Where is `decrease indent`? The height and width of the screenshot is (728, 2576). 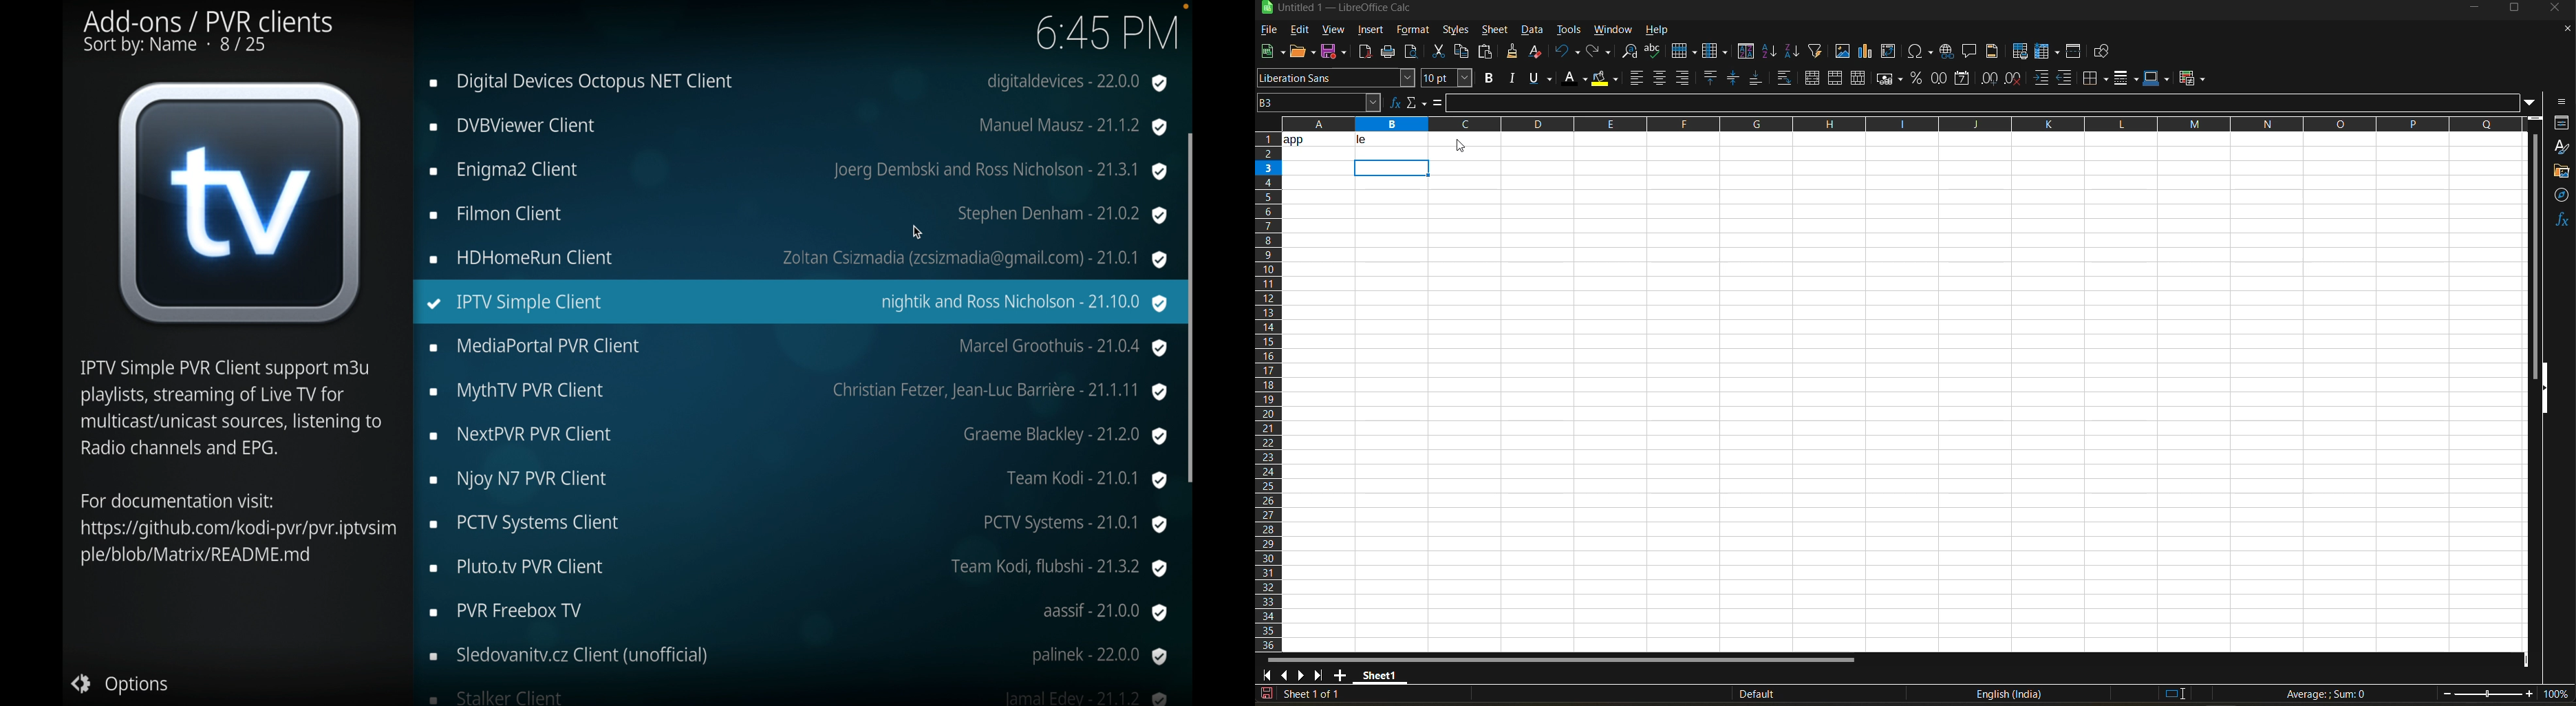 decrease indent is located at coordinates (2068, 78).